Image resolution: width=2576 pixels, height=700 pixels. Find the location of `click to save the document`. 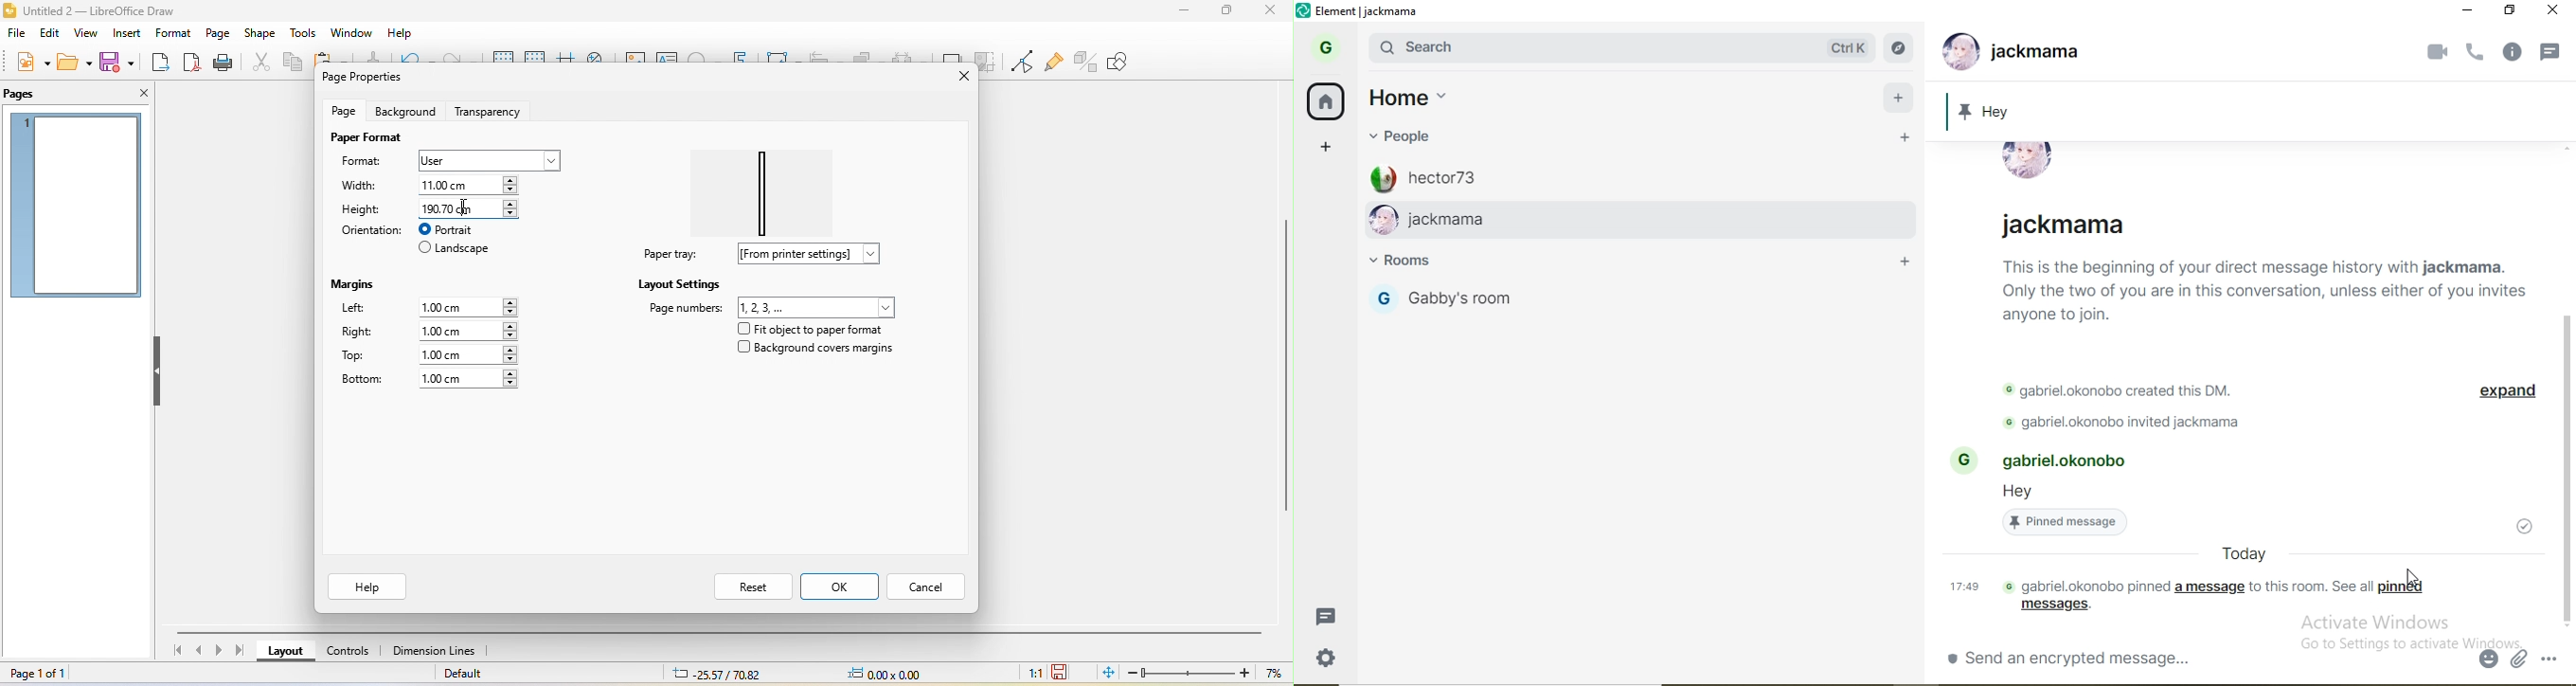

click to save the document is located at coordinates (1061, 671).